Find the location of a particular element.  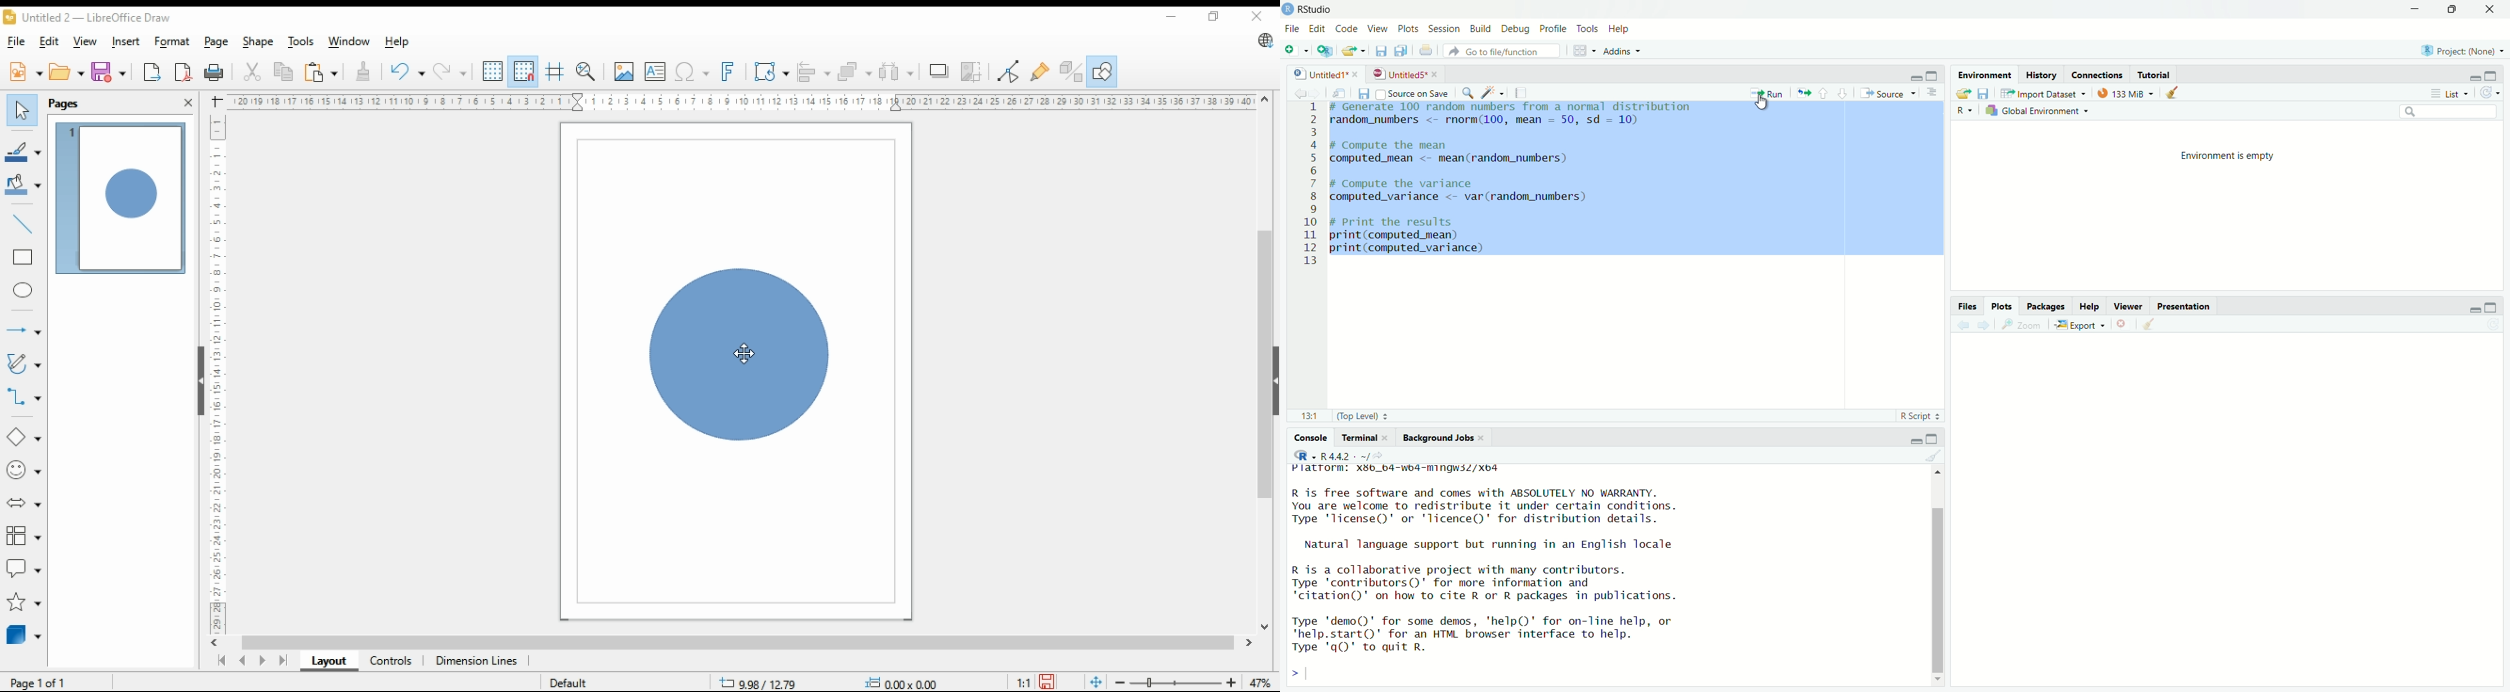

window is located at coordinates (349, 41).